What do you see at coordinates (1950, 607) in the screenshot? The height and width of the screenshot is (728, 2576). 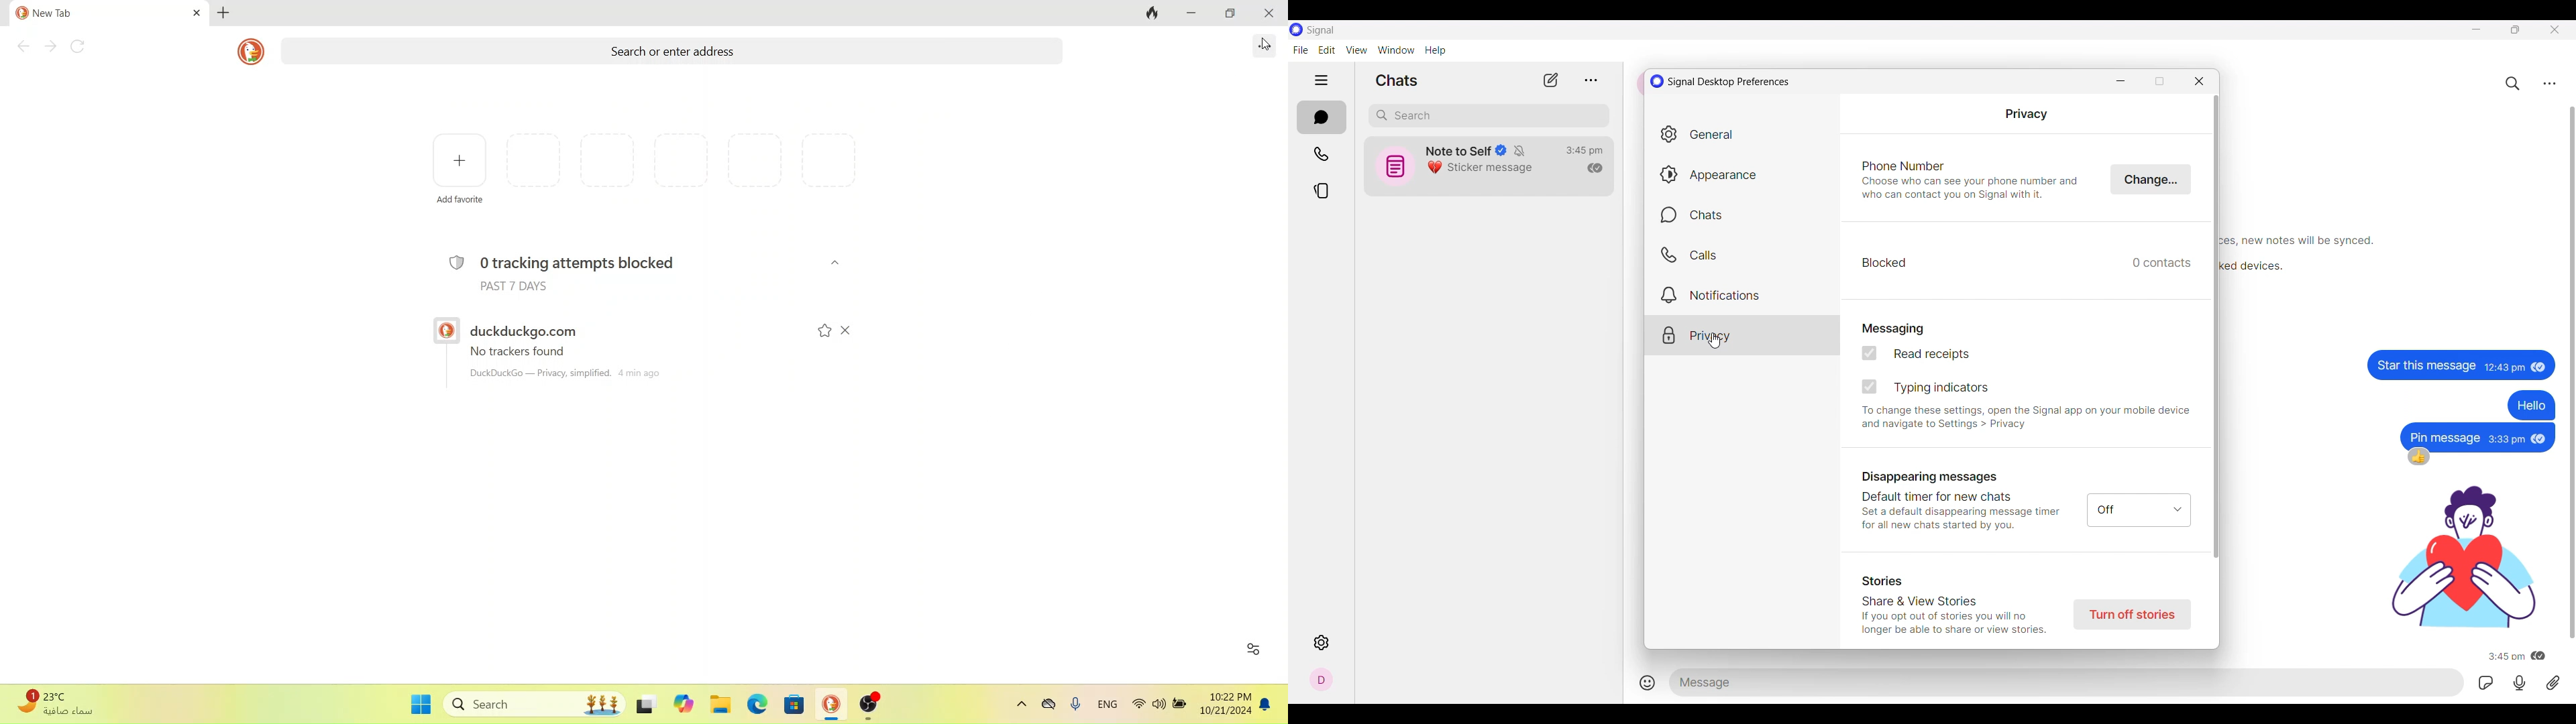 I see `Stories

Share & View Stories

If you opt out of stories you will no
longer be able to share or view stories.` at bounding box center [1950, 607].